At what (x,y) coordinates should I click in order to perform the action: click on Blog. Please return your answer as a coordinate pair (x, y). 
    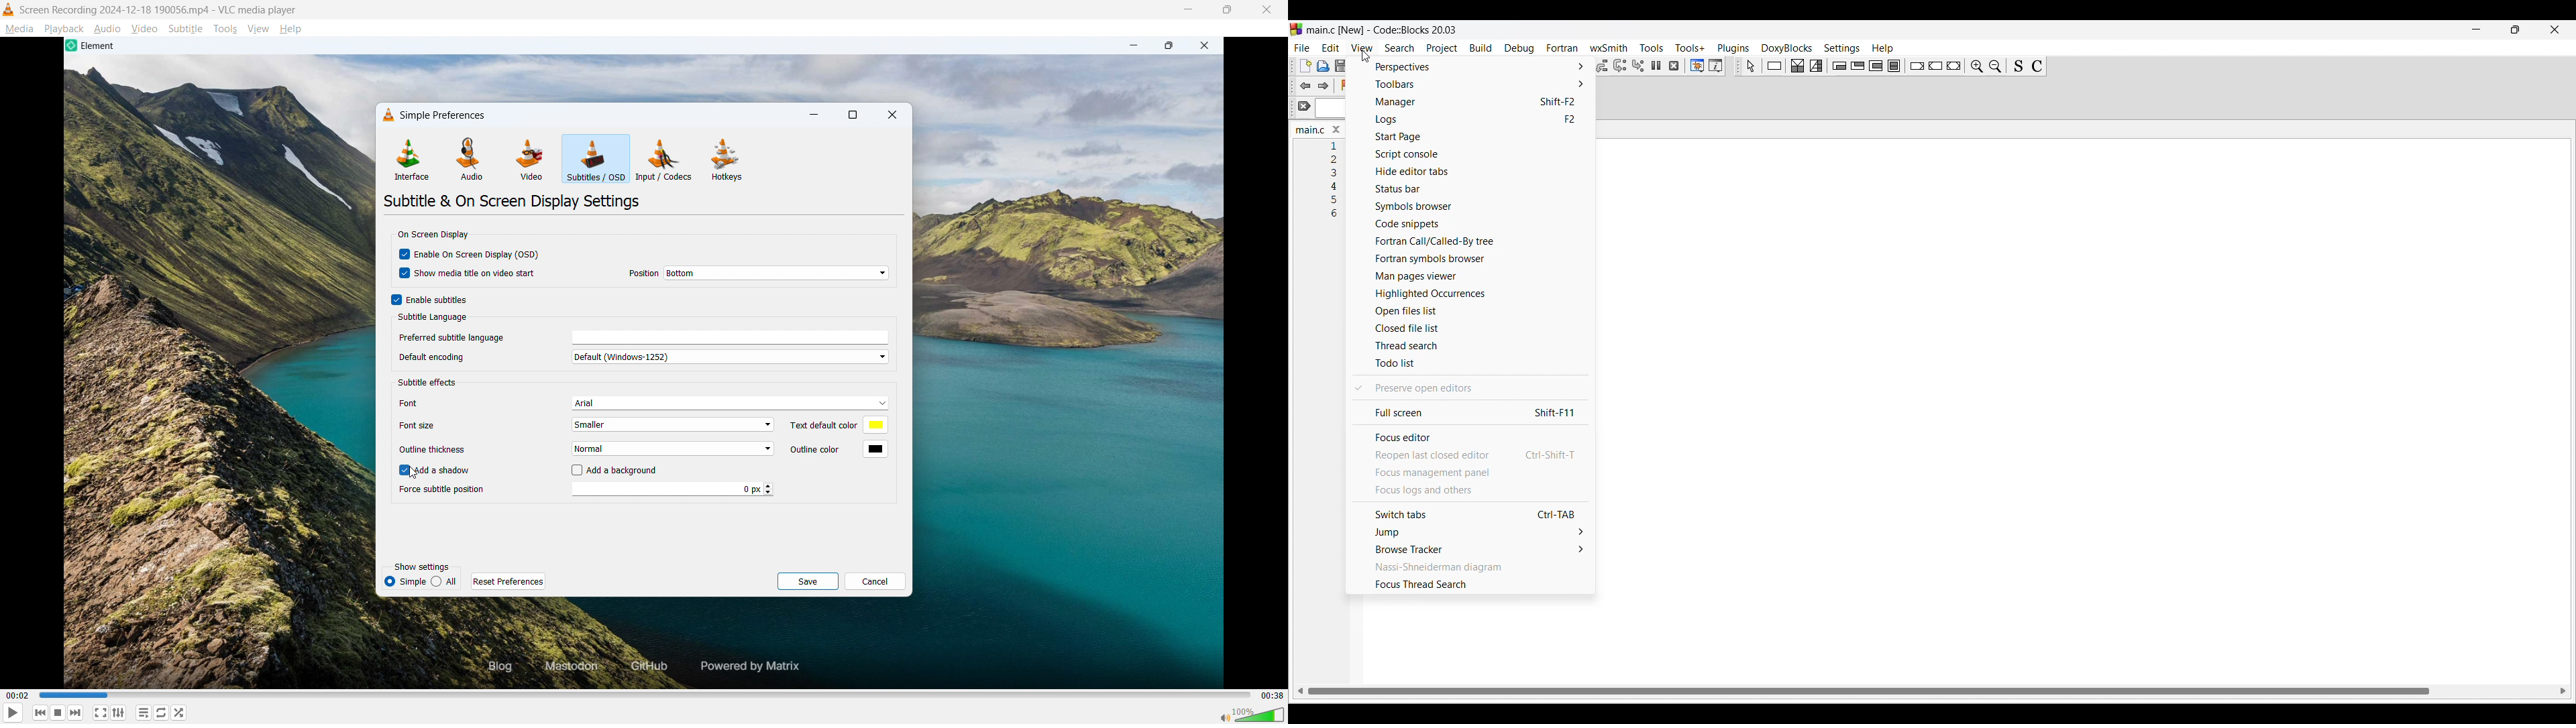
    Looking at the image, I should click on (490, 667).